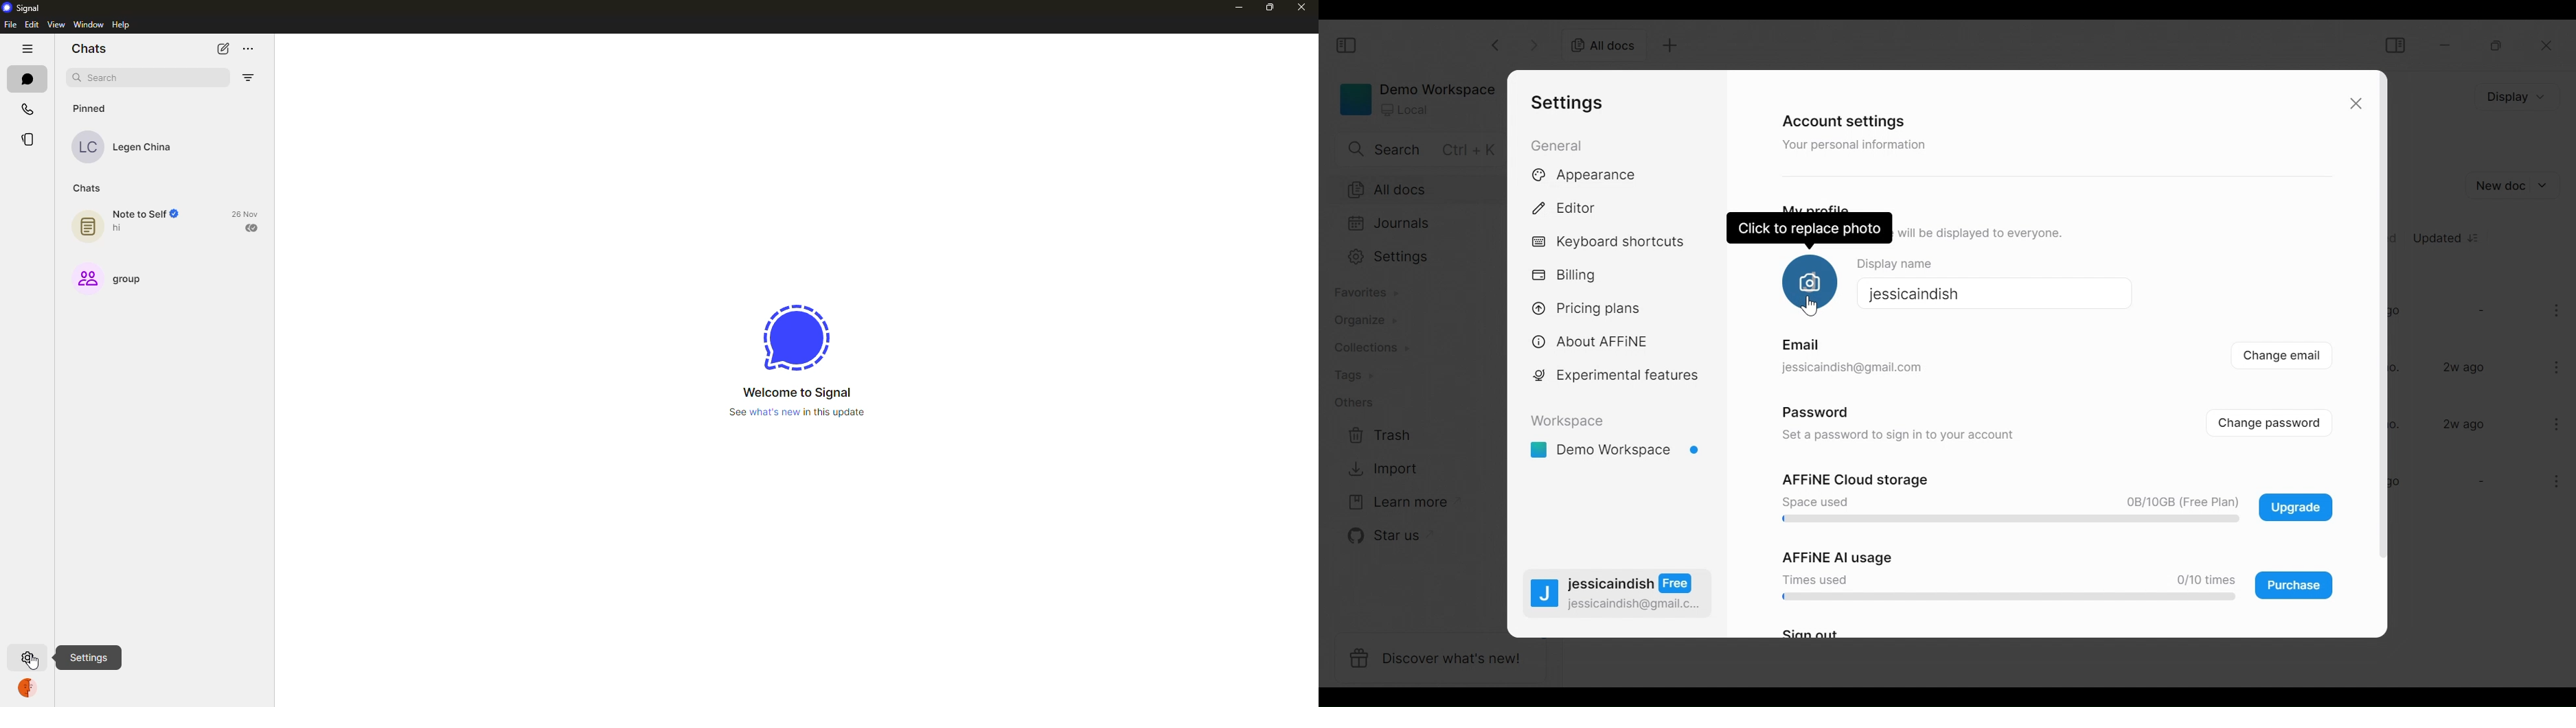 The height and width of the screenshot is (728, 2576). Describe the element at coordinates (33, 664) in the screenshot. I see `cursor` at that location.